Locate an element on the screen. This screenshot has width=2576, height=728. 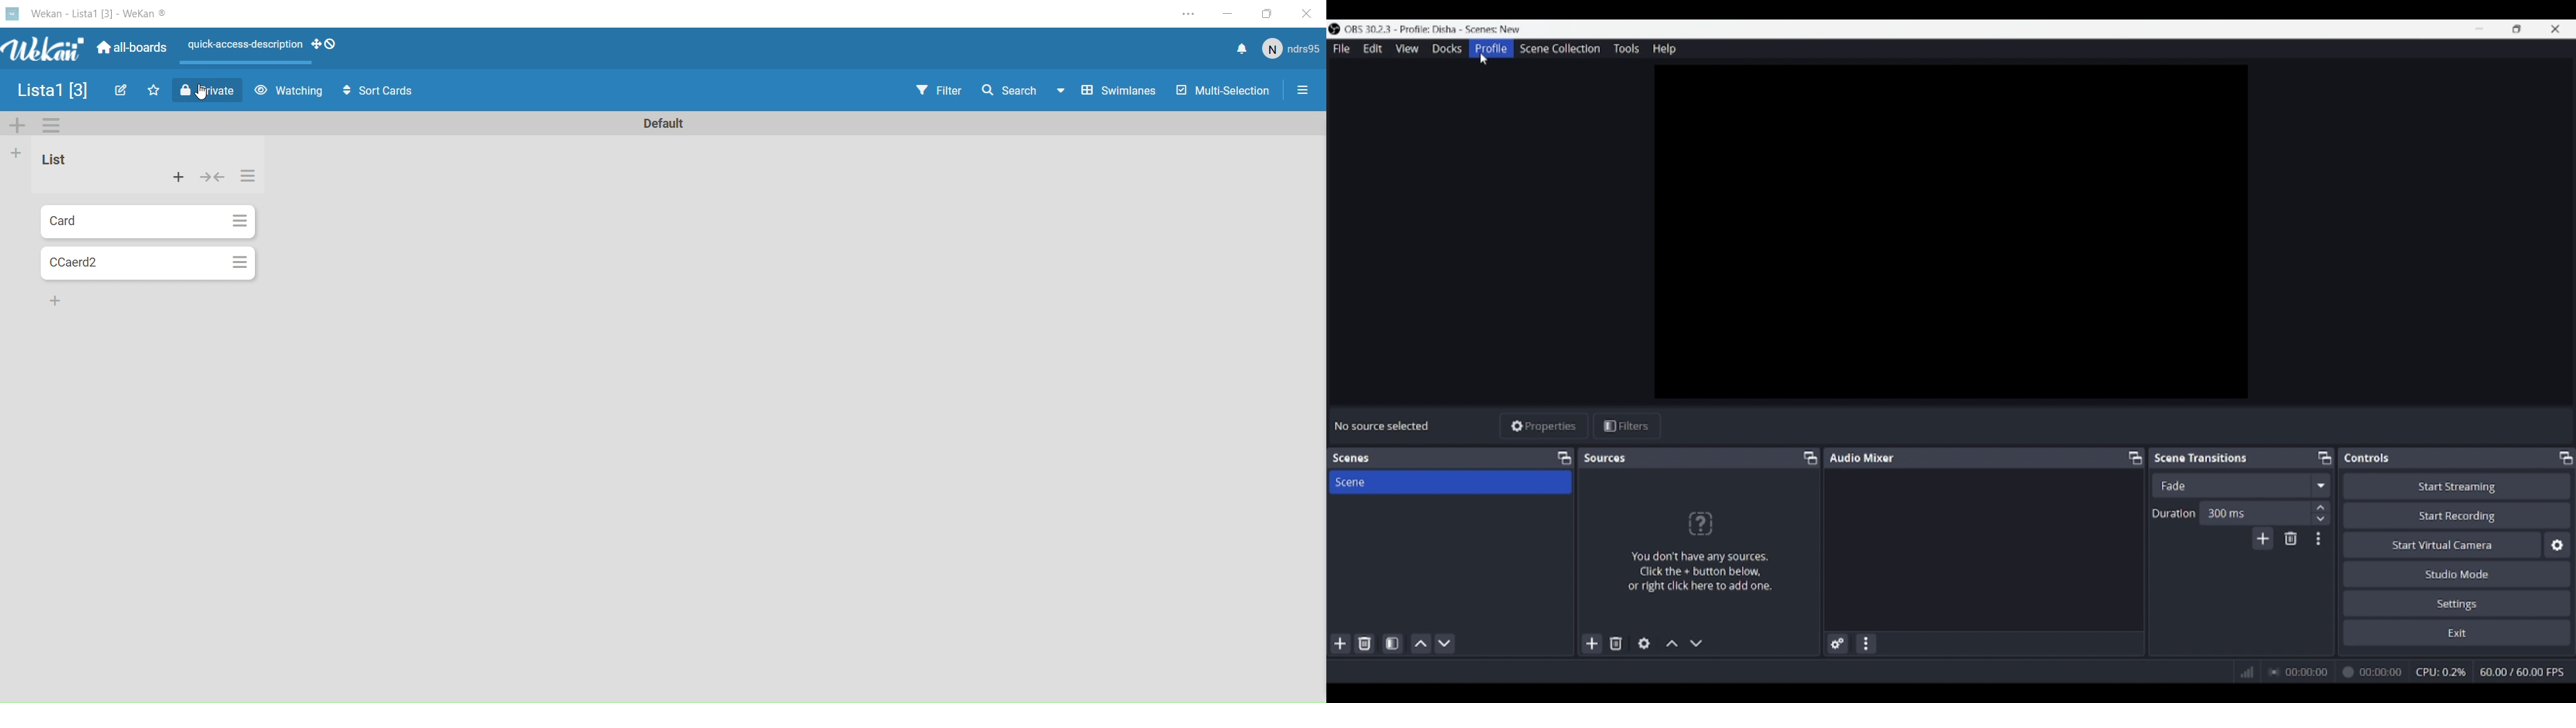
Float scenes is located at coordinates (1564, 458).